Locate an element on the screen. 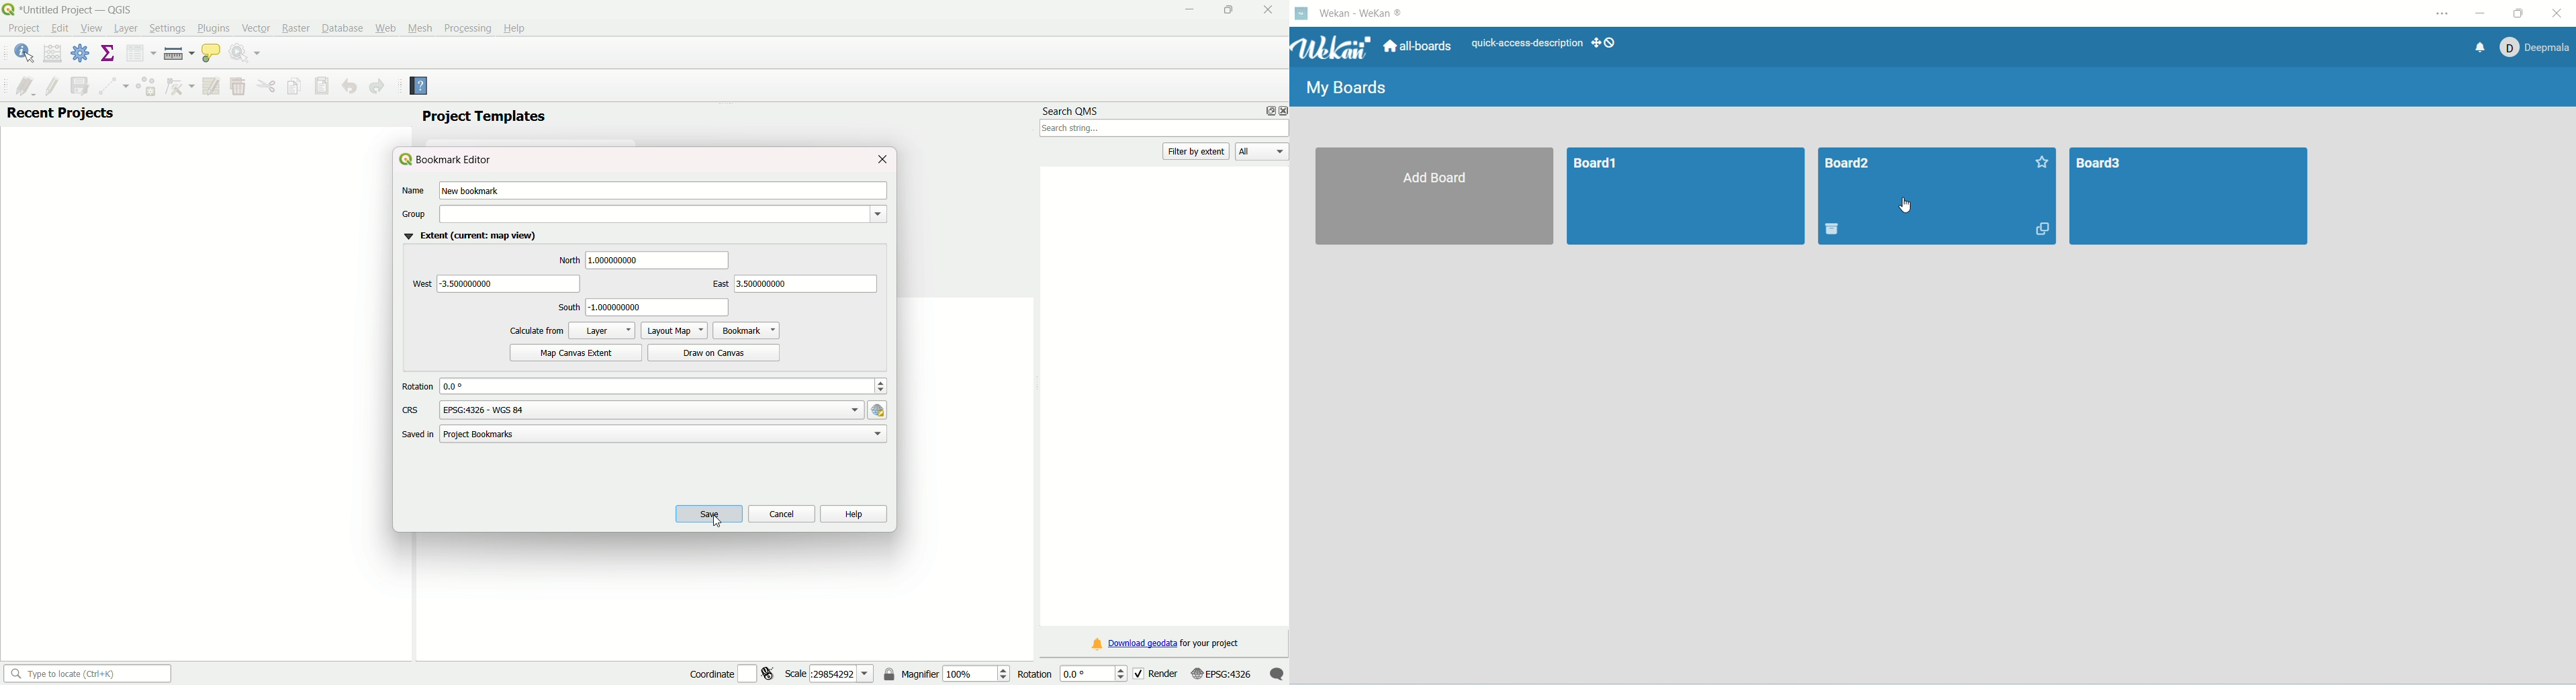 Image resolution: width=2576 pixels, height=700 pixels. Layer is located at coordinates (125, 29).